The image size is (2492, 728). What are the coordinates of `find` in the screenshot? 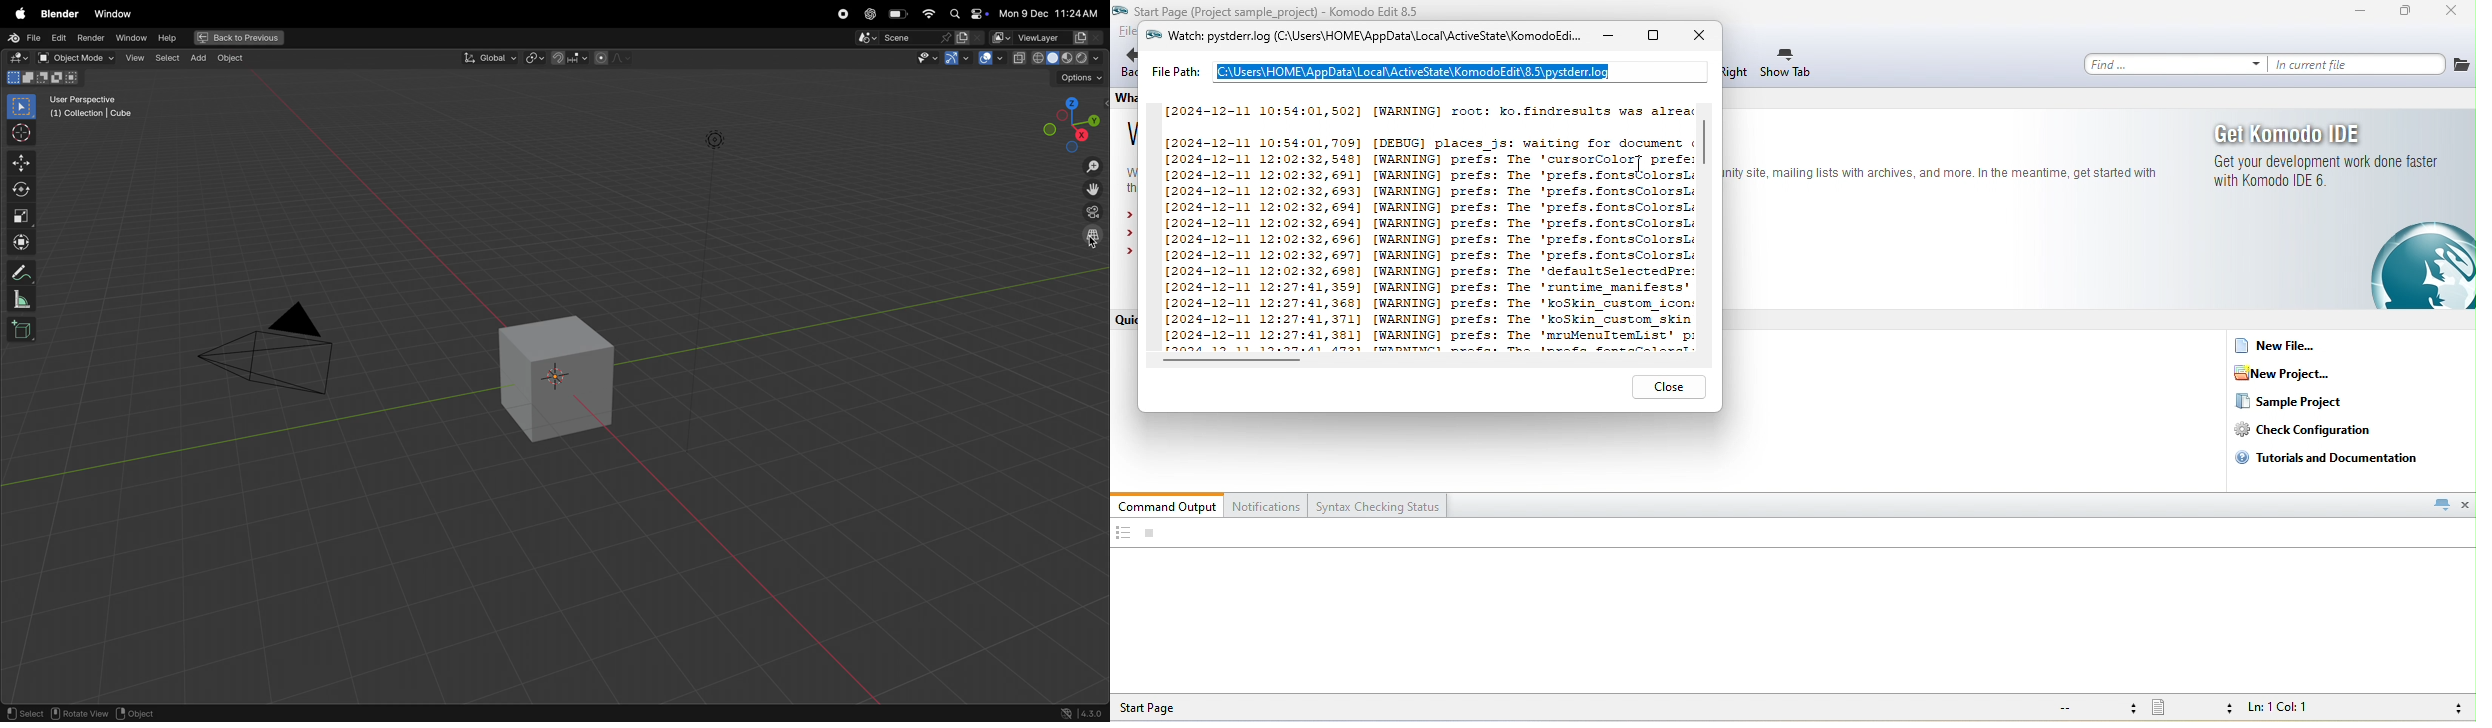 It's located at (2175, 64).